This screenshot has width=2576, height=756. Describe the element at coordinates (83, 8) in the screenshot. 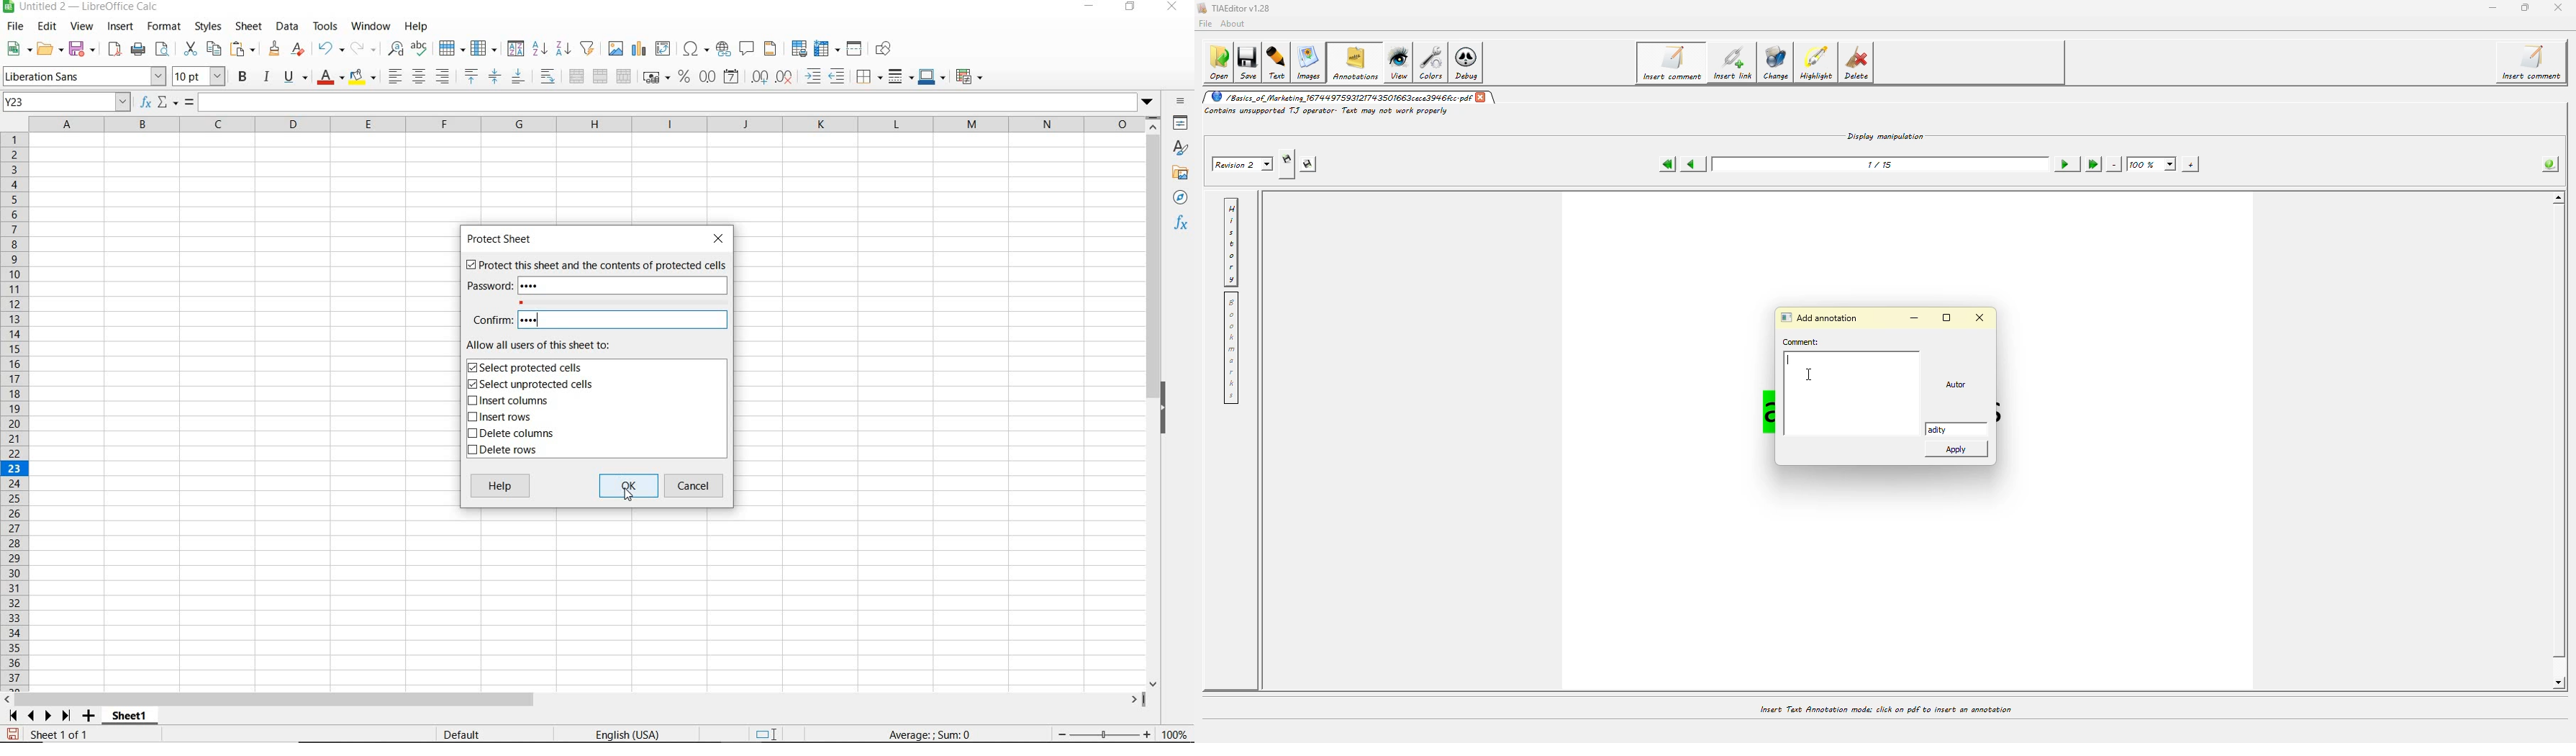

I see `FILE NAME` at that location.